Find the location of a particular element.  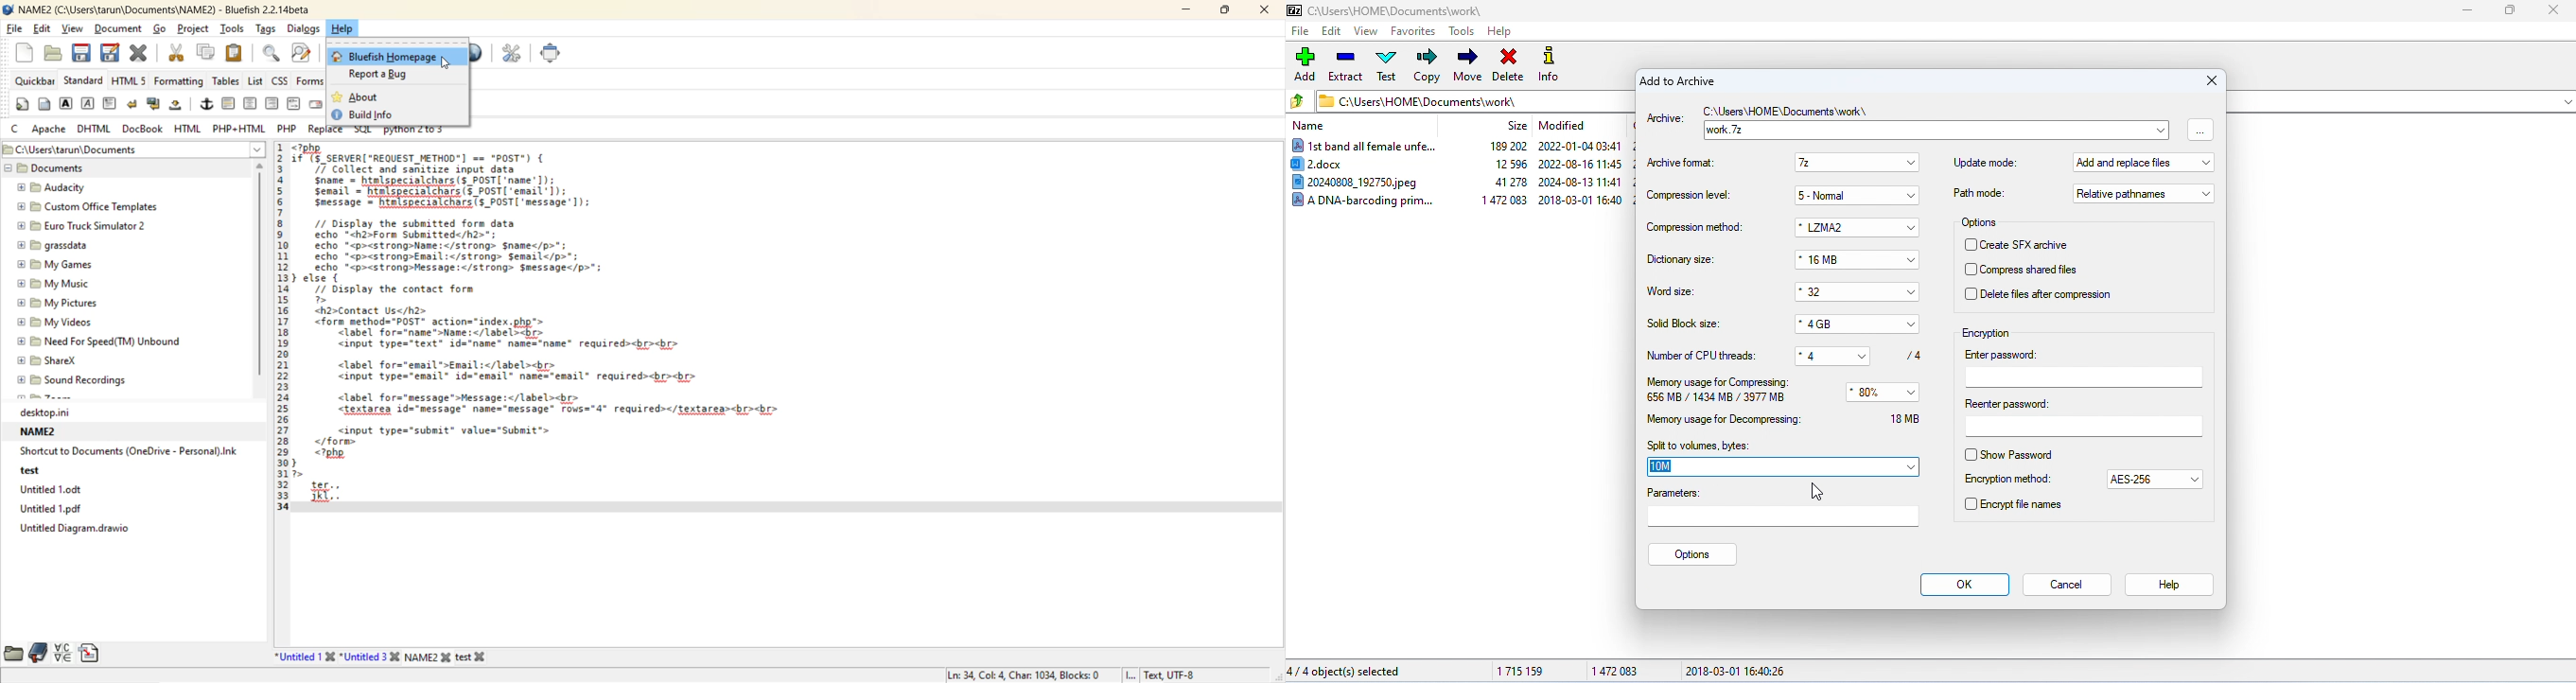

relative parameters is located at coordinates (2144, 193).